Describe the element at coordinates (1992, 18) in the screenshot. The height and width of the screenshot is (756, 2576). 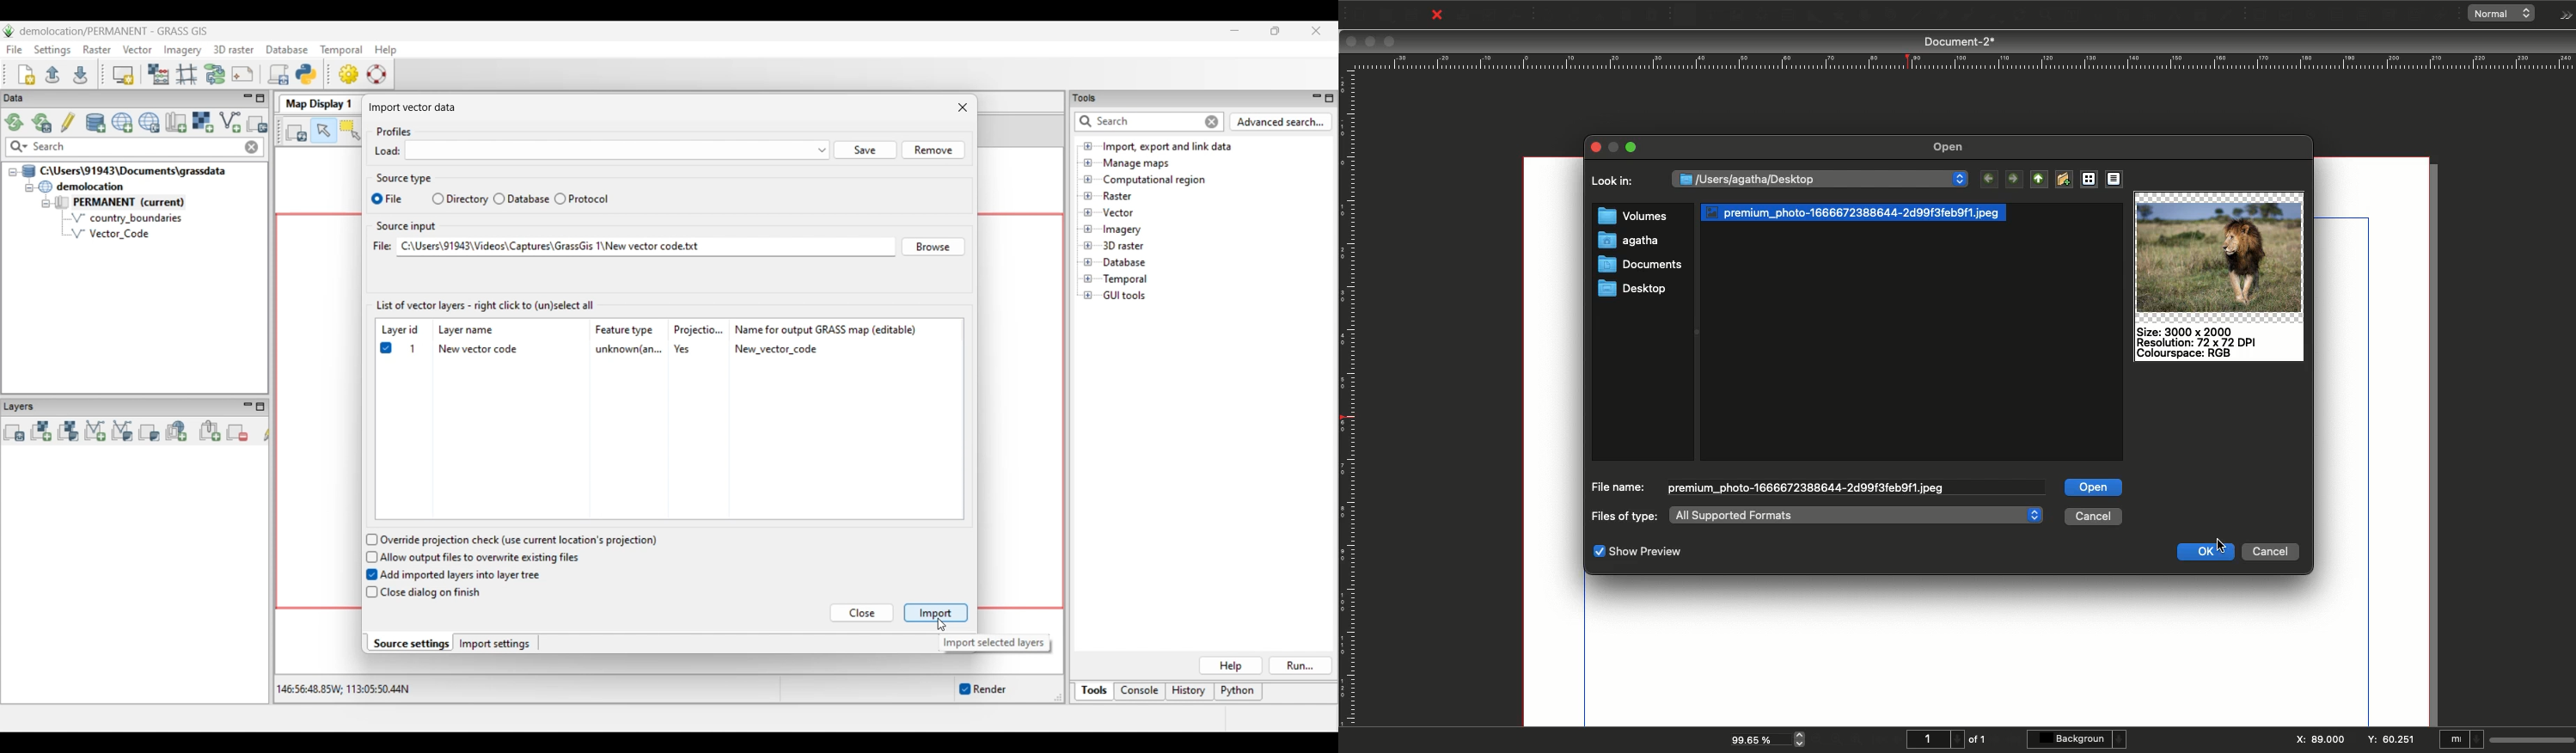
I see `Rotate item` at that location.